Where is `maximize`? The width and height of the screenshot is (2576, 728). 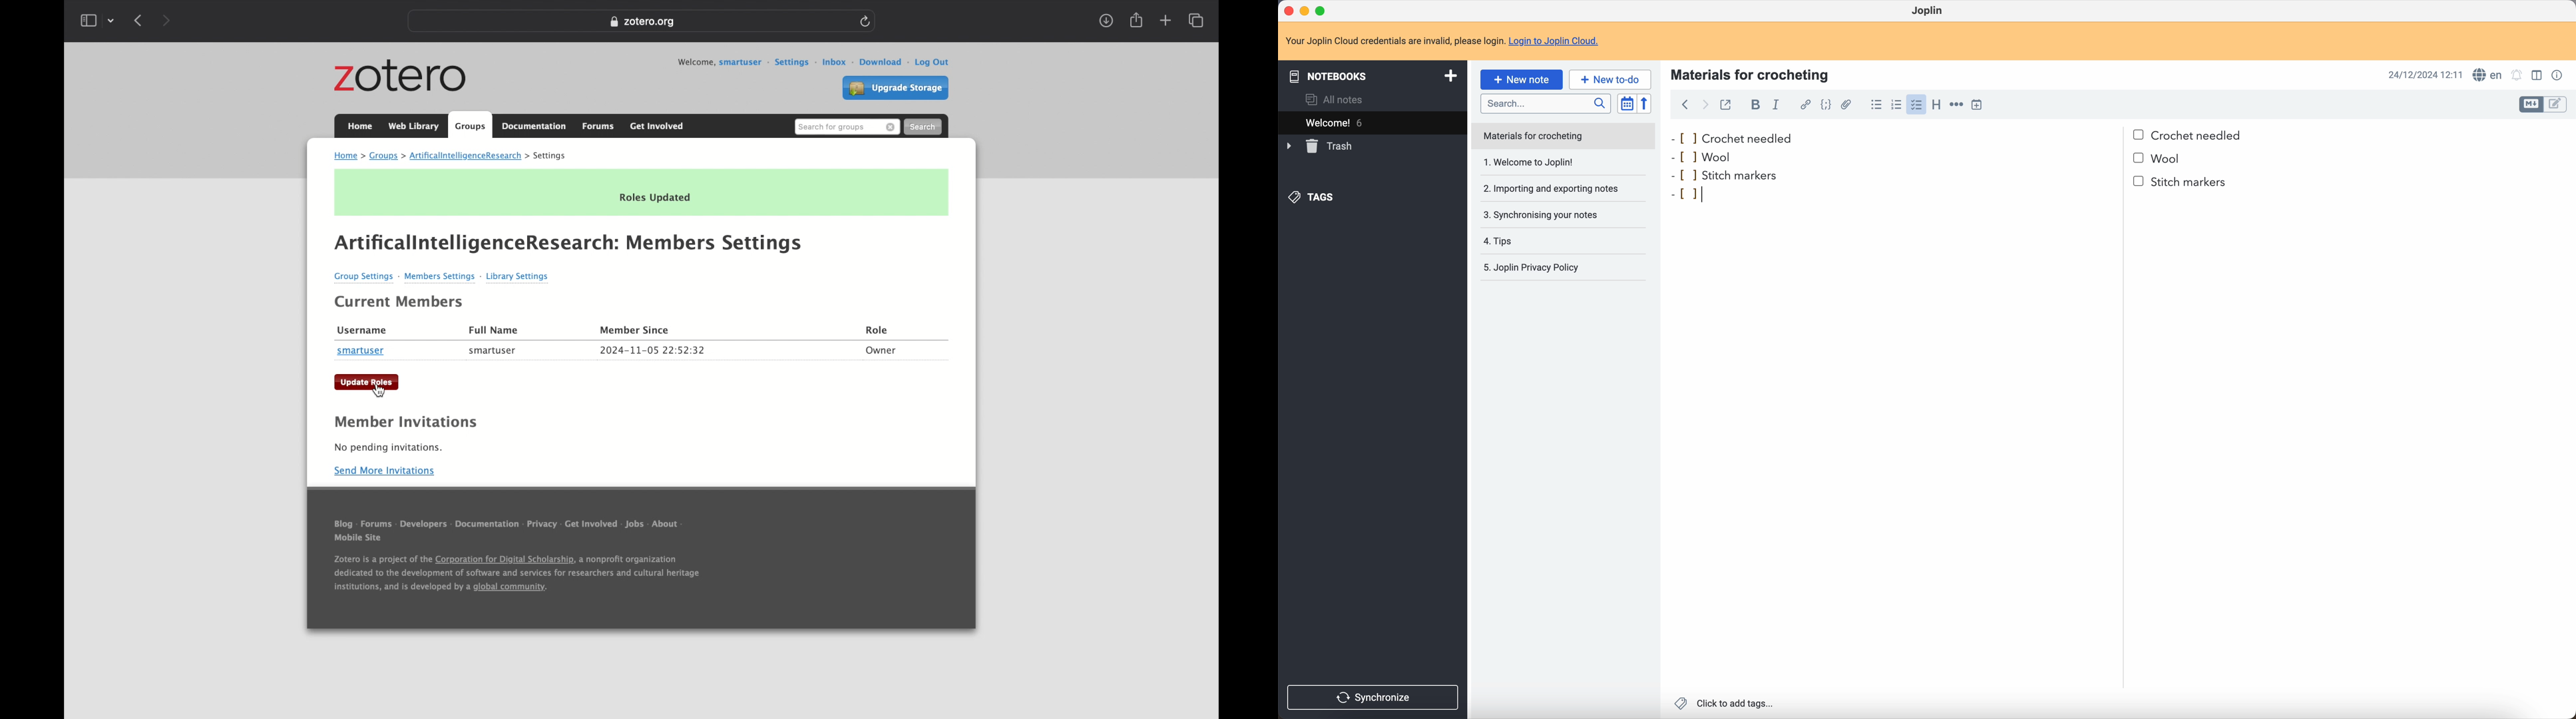 maximize is located at coordinates (1323, 11).